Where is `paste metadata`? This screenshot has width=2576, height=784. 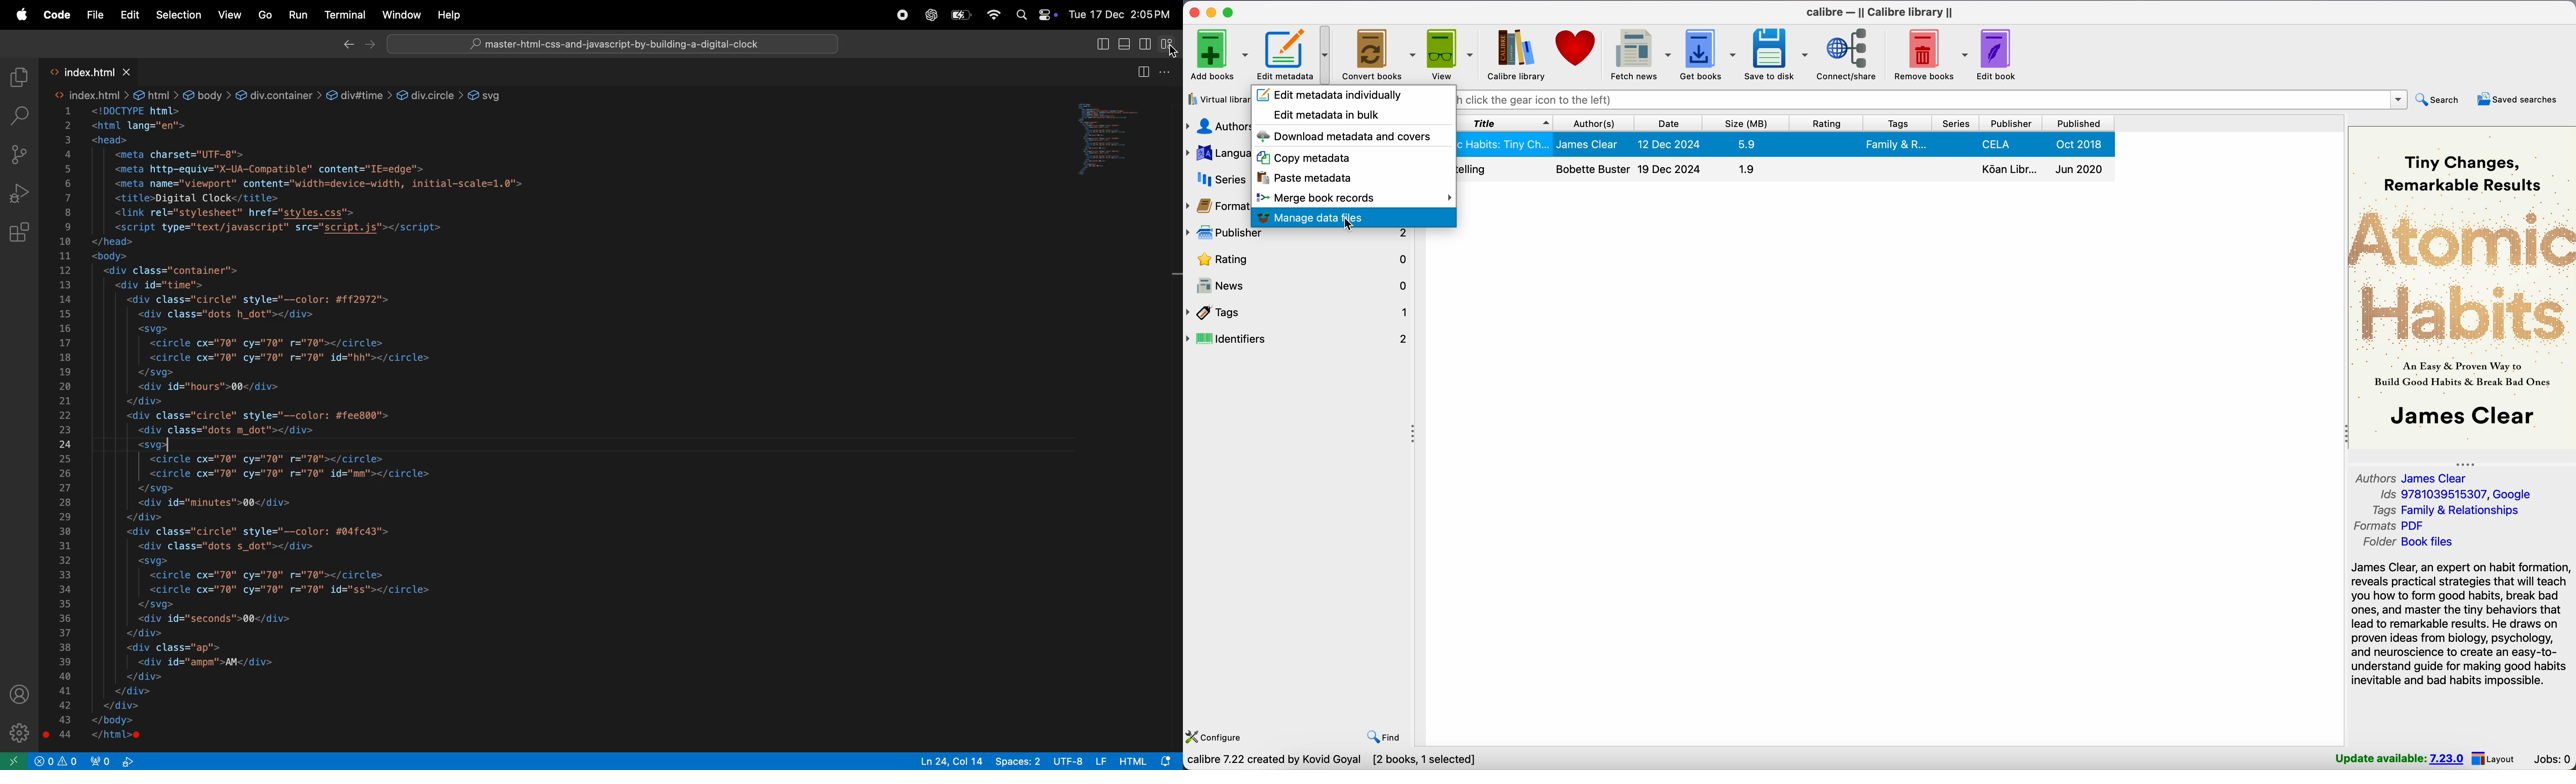
paste metadata is located at coordinates (1306, 180).